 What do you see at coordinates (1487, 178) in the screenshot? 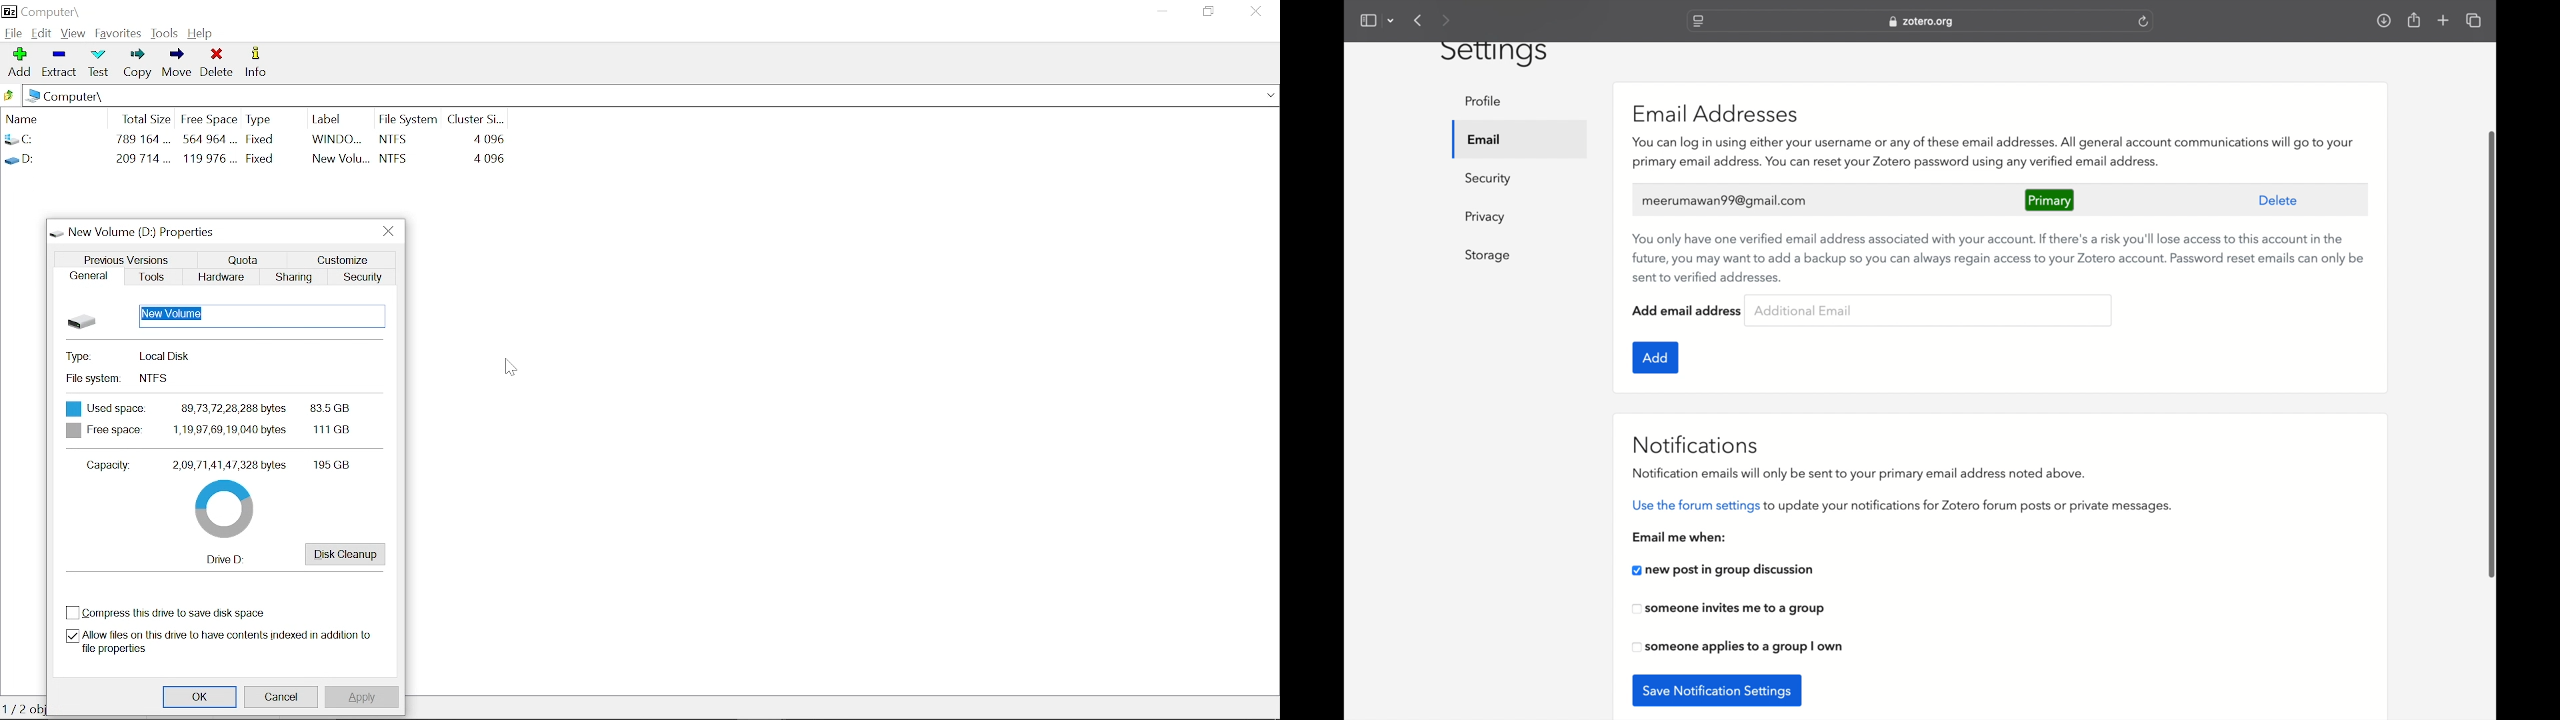
I see `security` at bounding box center [1487, 178].